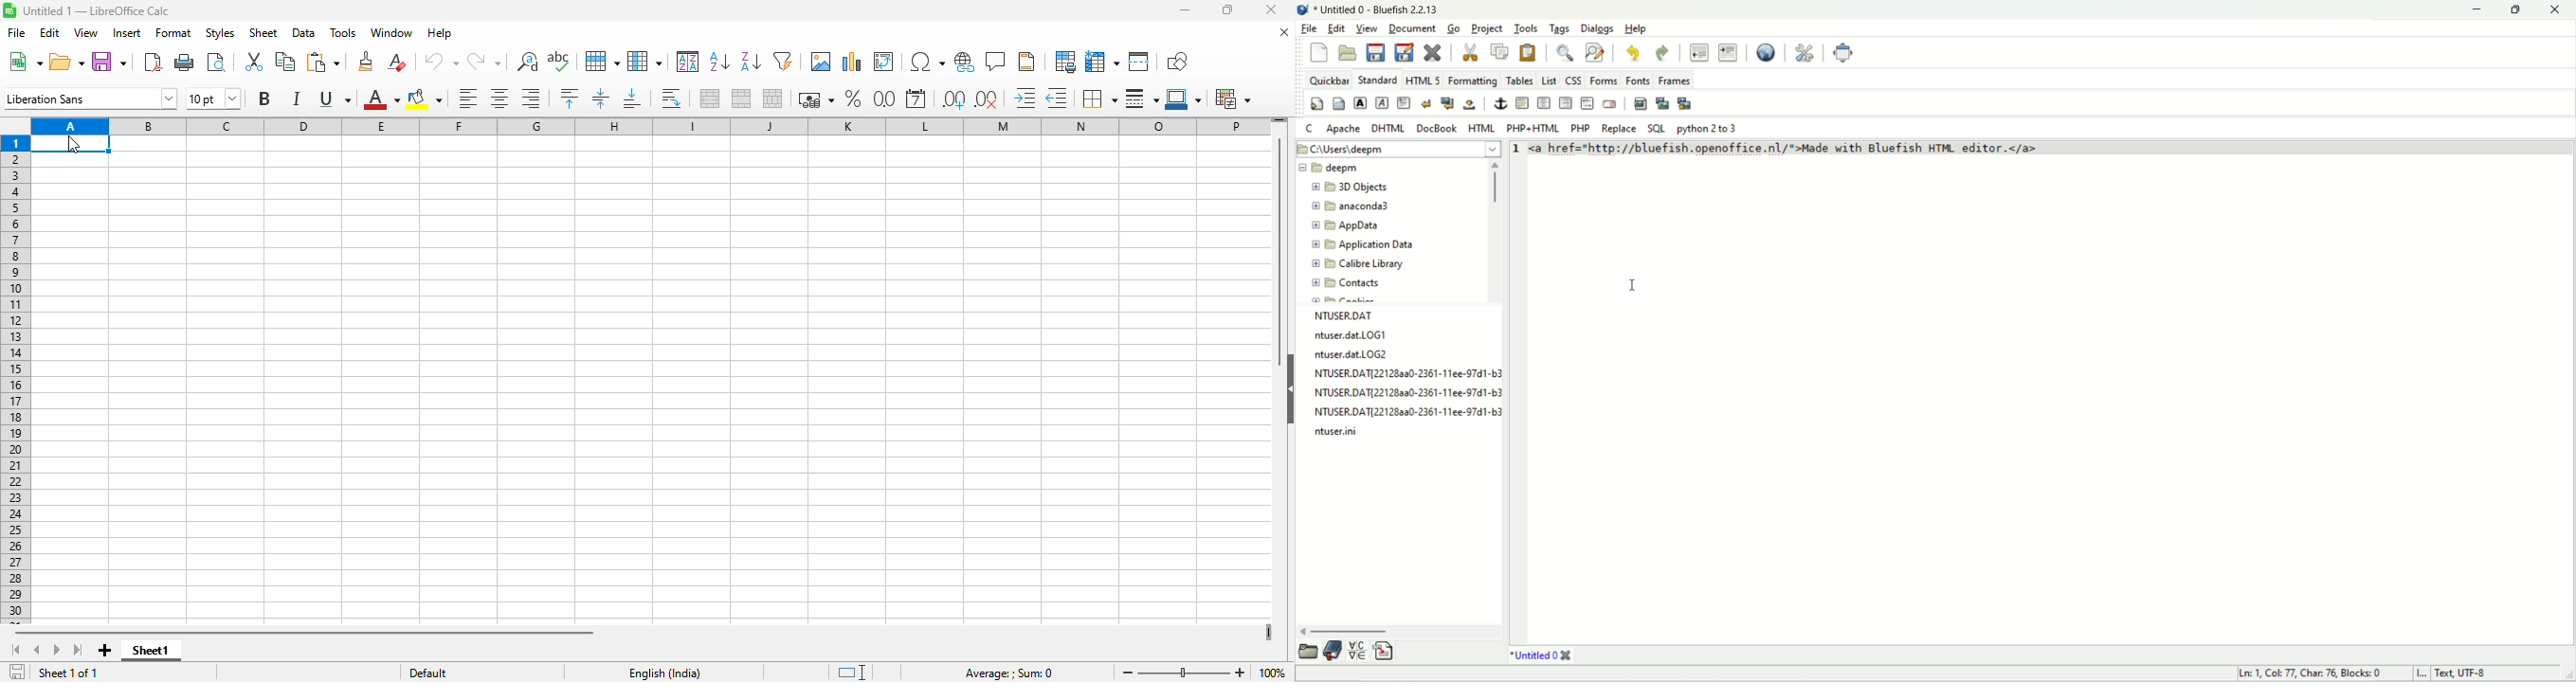 The width and height of the screenshot is (2576, 700). What do you see at coordinates (263, 33) in the screenshot?
I see `sheet` at bounding box center [263, 33].